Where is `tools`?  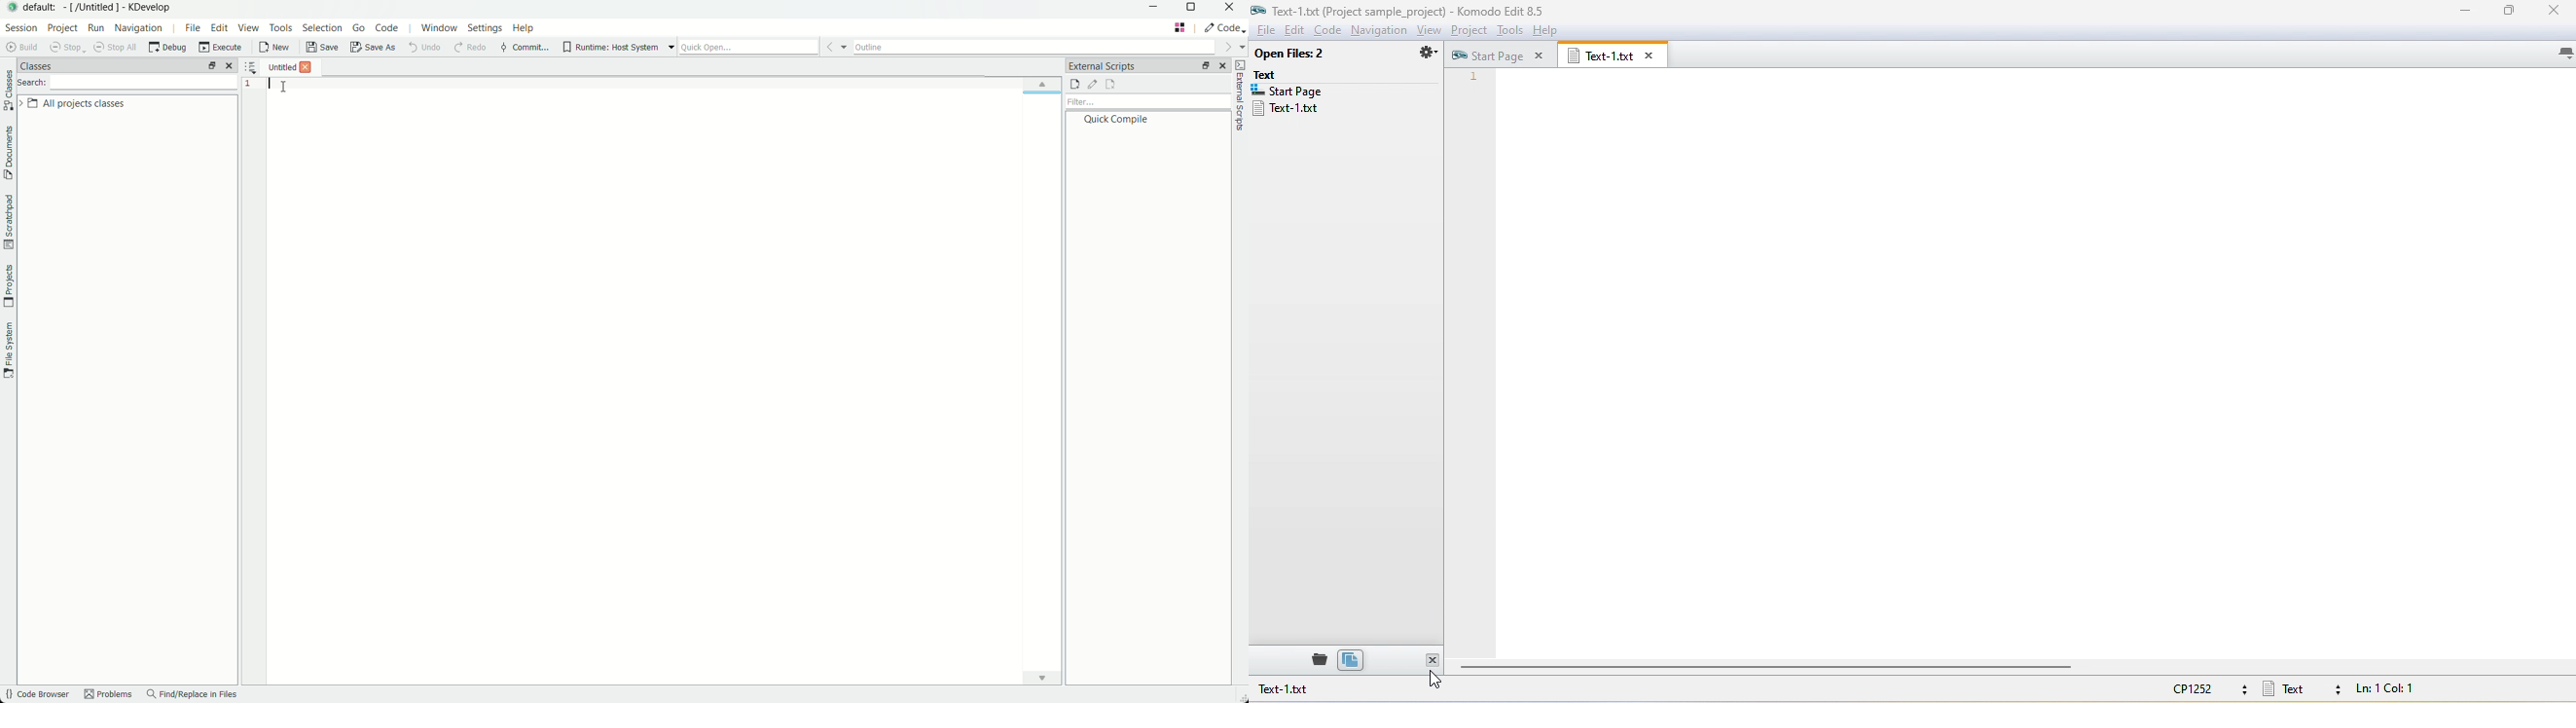
tools is located at coordinates (282, 28).